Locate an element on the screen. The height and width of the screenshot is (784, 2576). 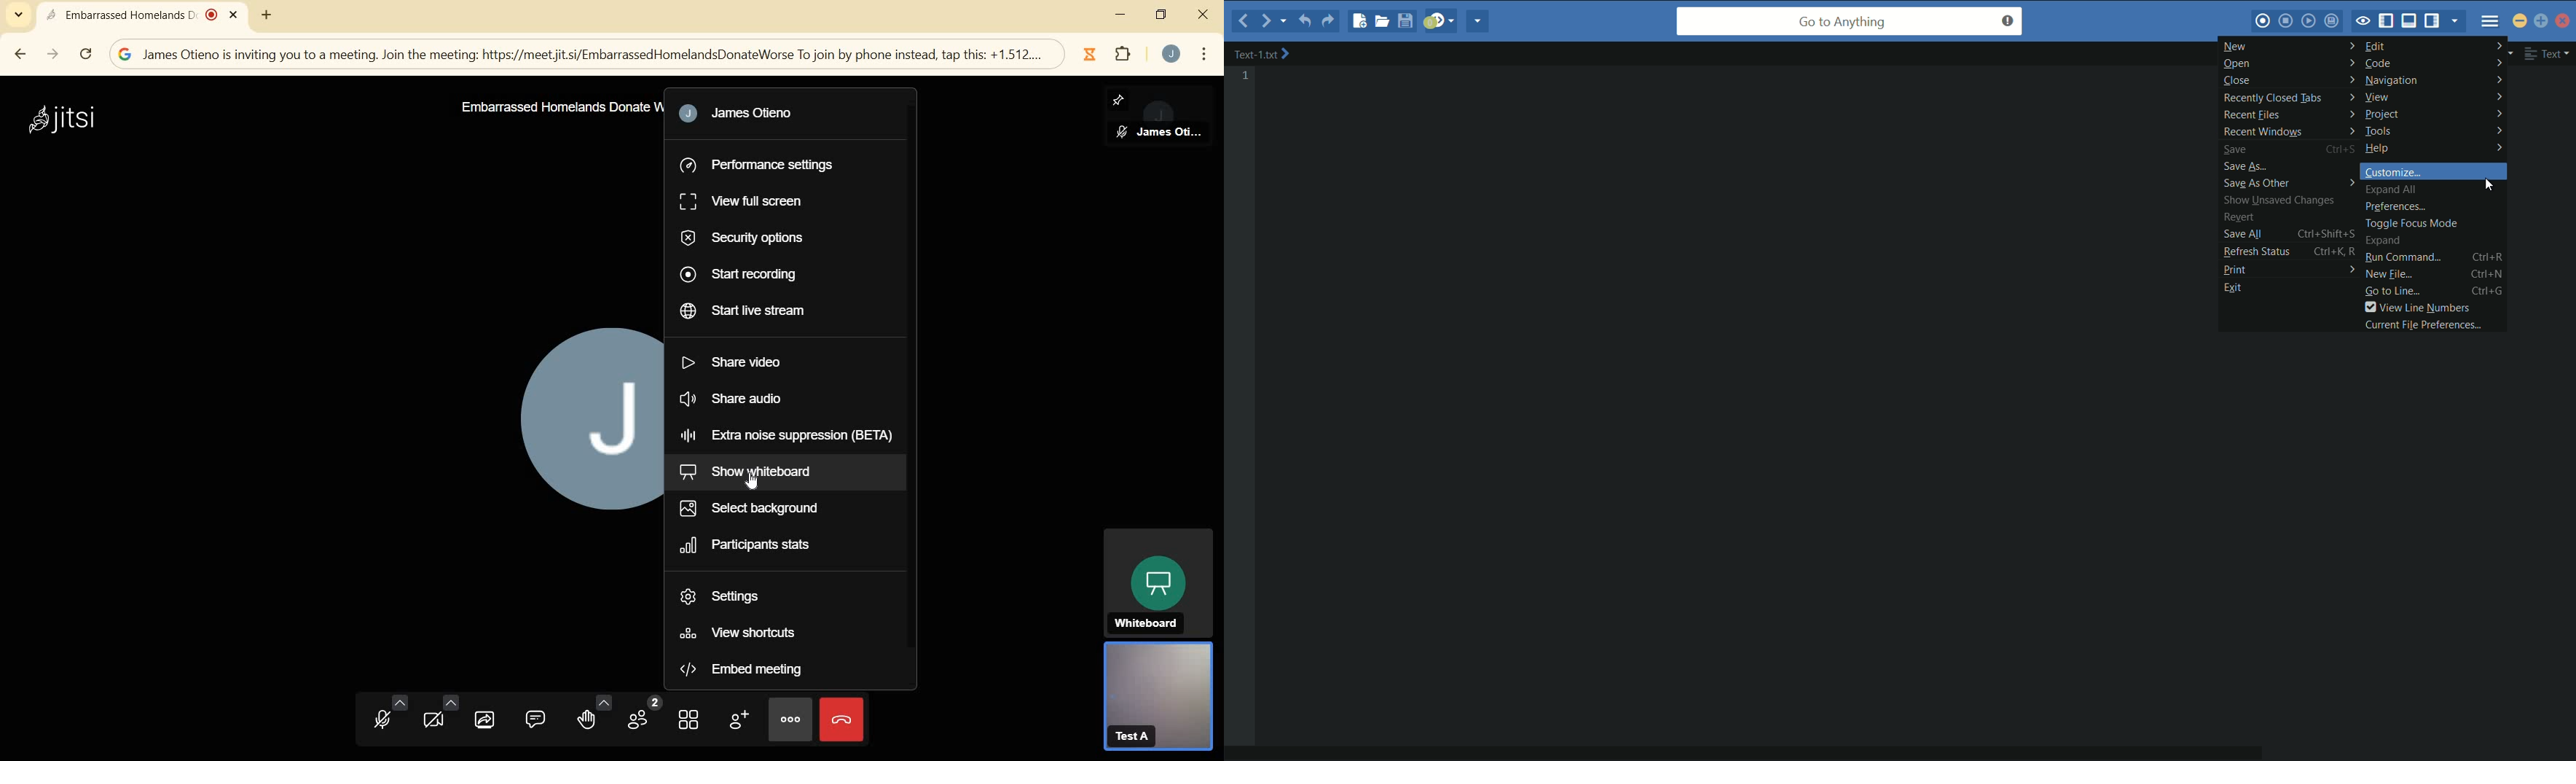
PERFORMANCE SETTINGS is located at coordinates (762, 162).